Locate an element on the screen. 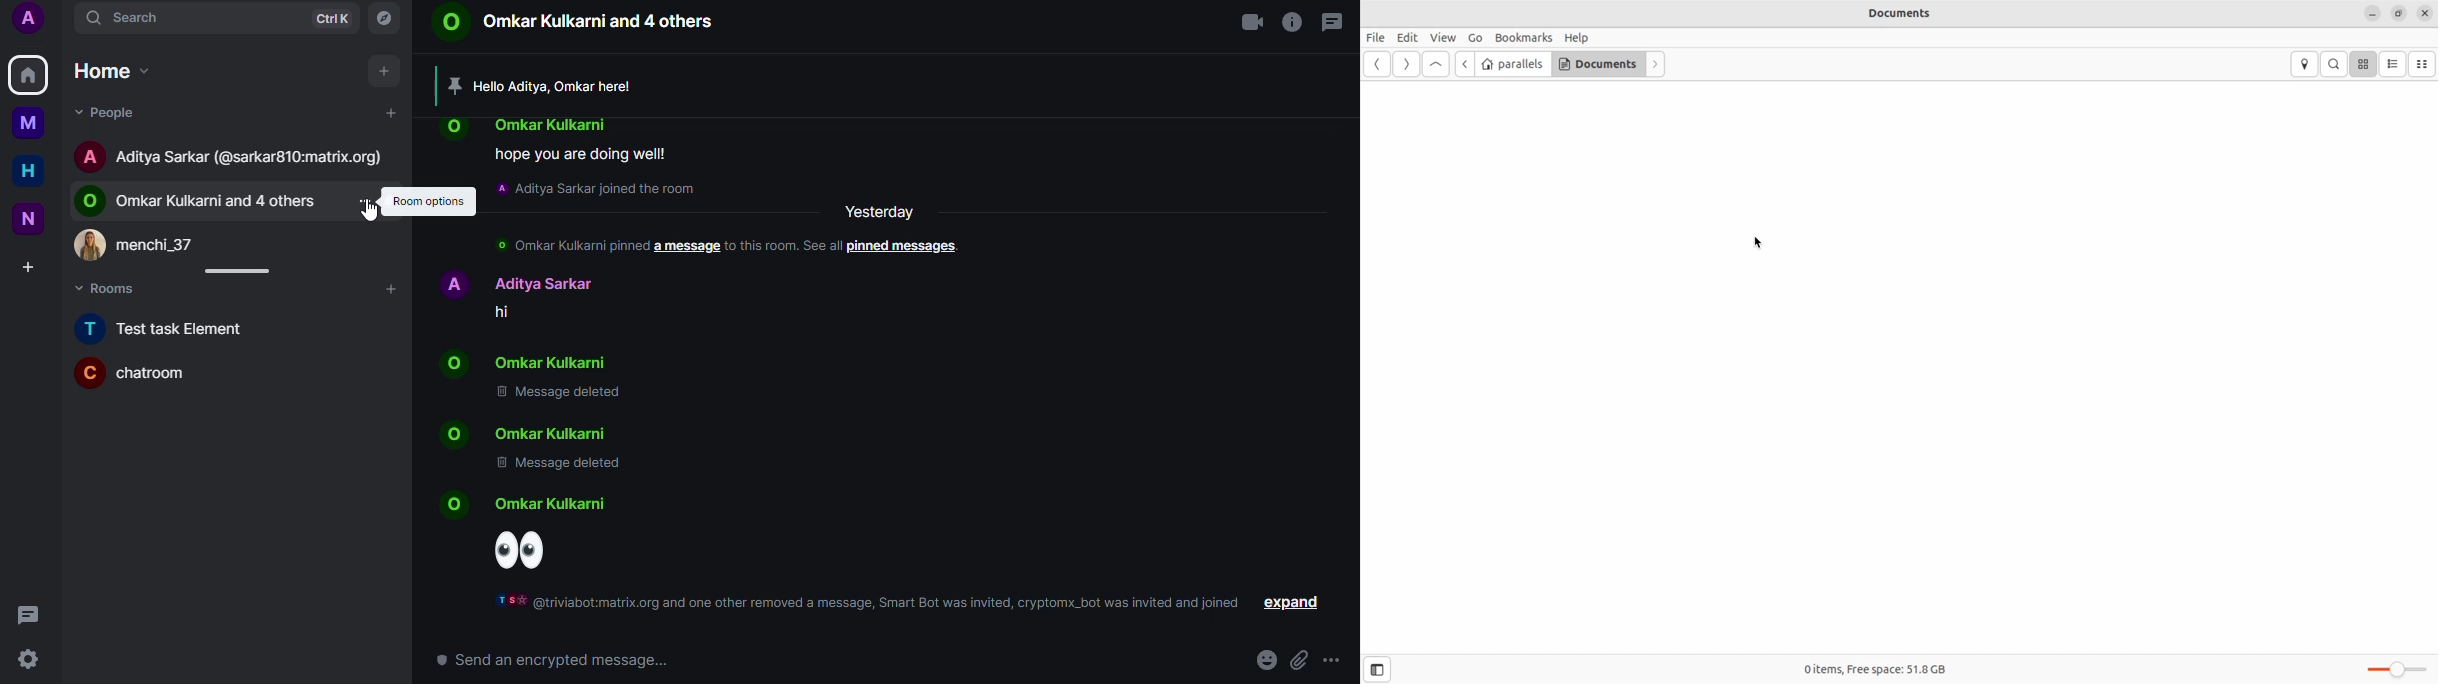 This screenshot has width=2464, height=700. expand is located at coordinates (1287, 603).